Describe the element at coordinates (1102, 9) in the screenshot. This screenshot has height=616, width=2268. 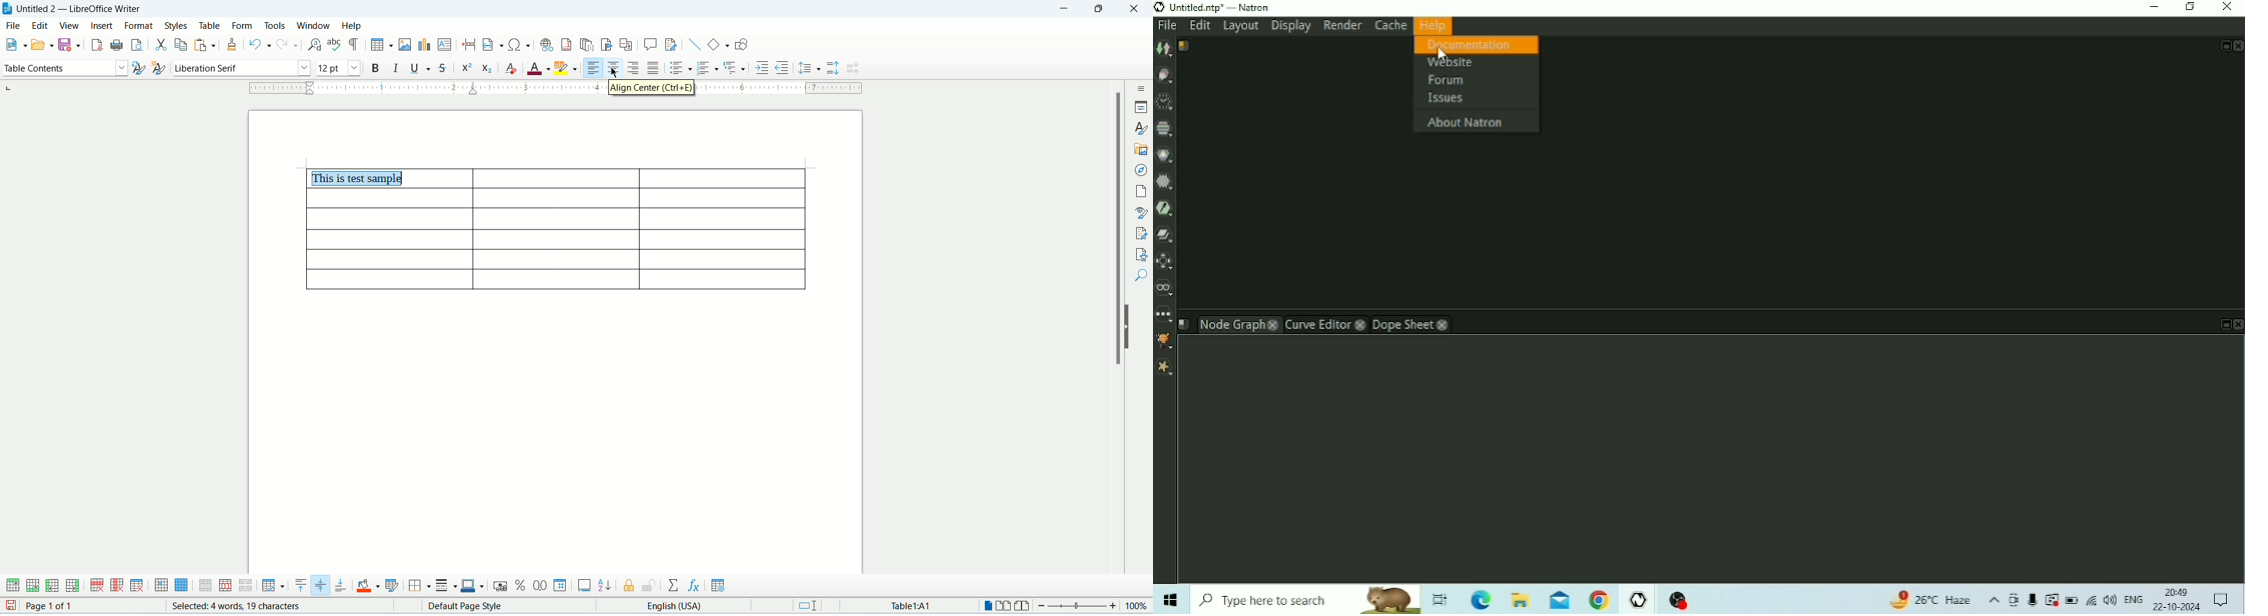
I see `maximize` at that location.